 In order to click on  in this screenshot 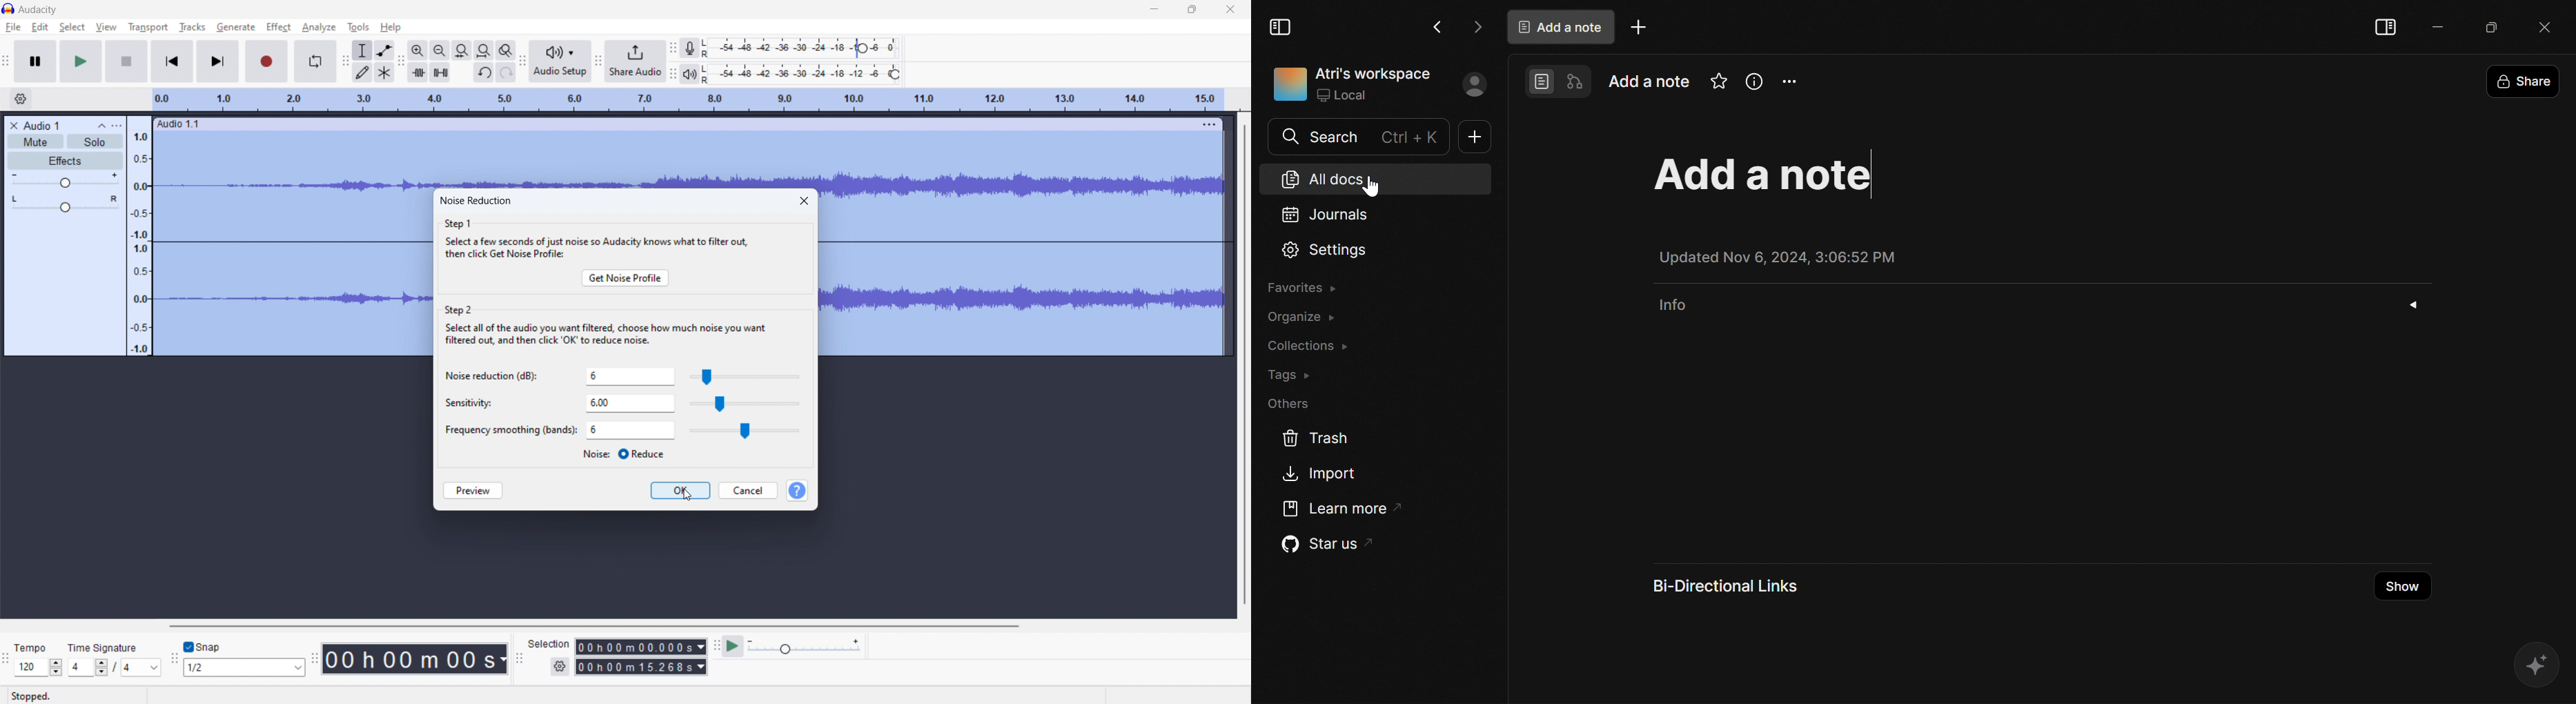, I will do `click(508, 431)`.